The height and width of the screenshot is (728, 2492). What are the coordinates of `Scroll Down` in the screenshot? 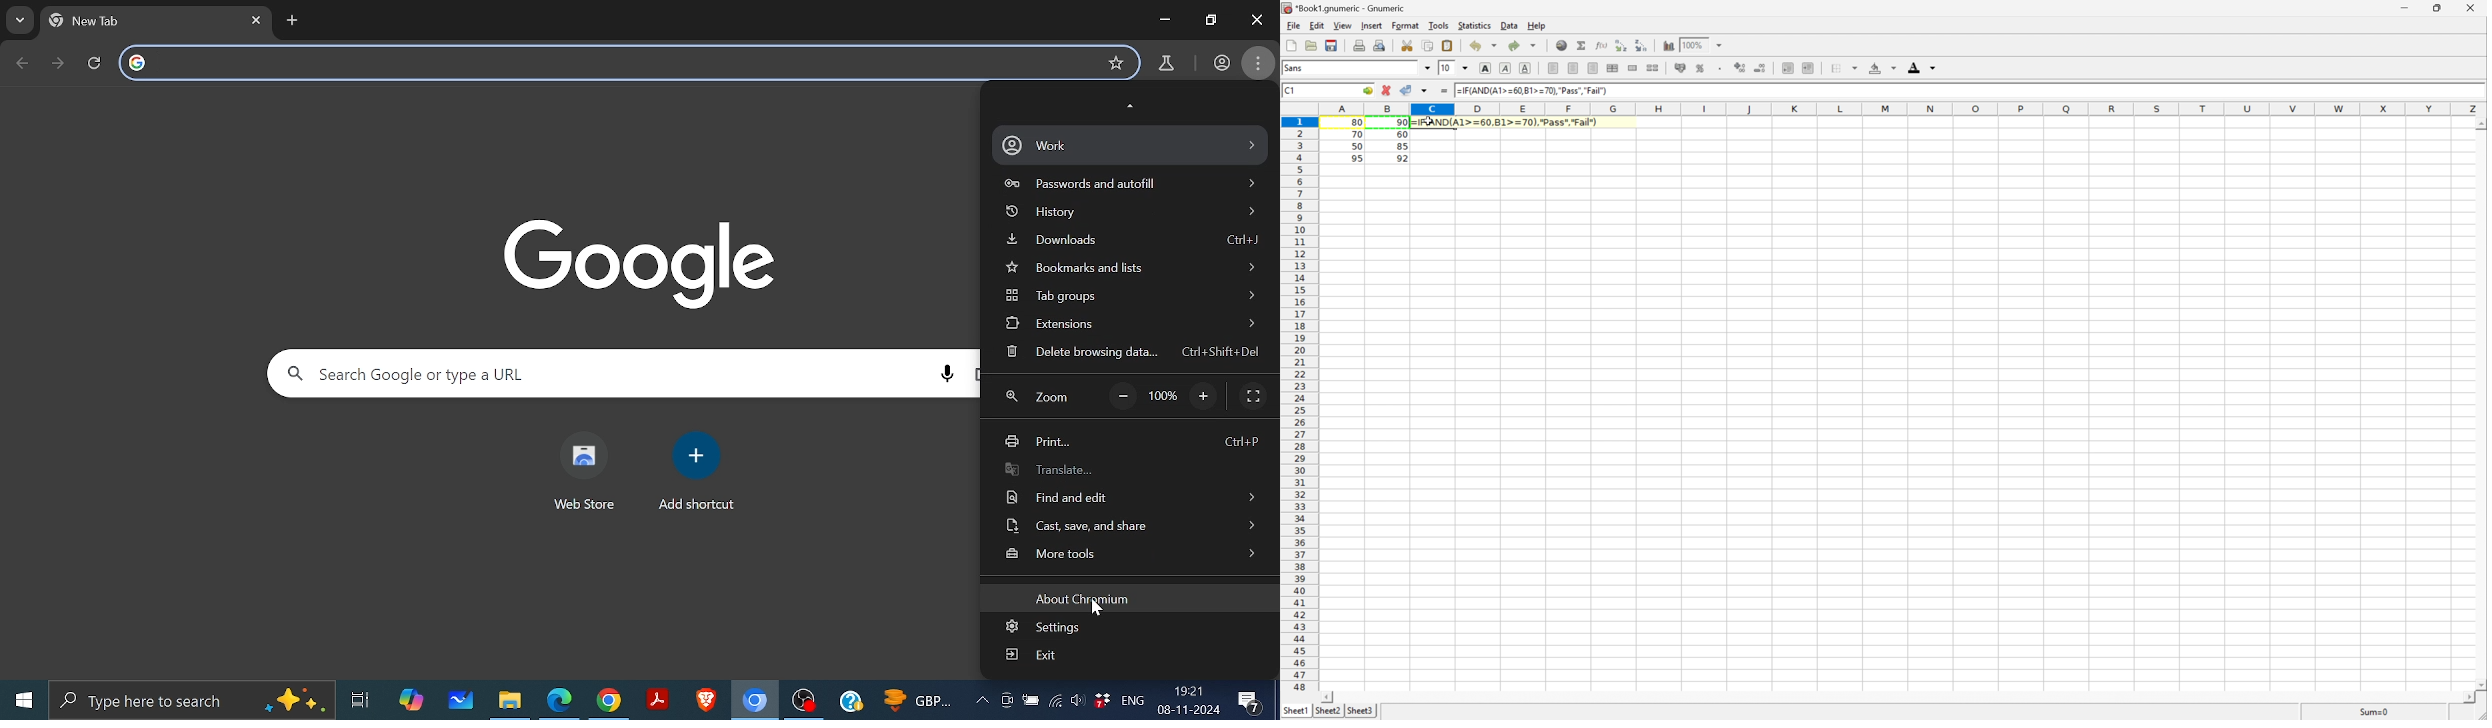 It's located at (2480, 683).